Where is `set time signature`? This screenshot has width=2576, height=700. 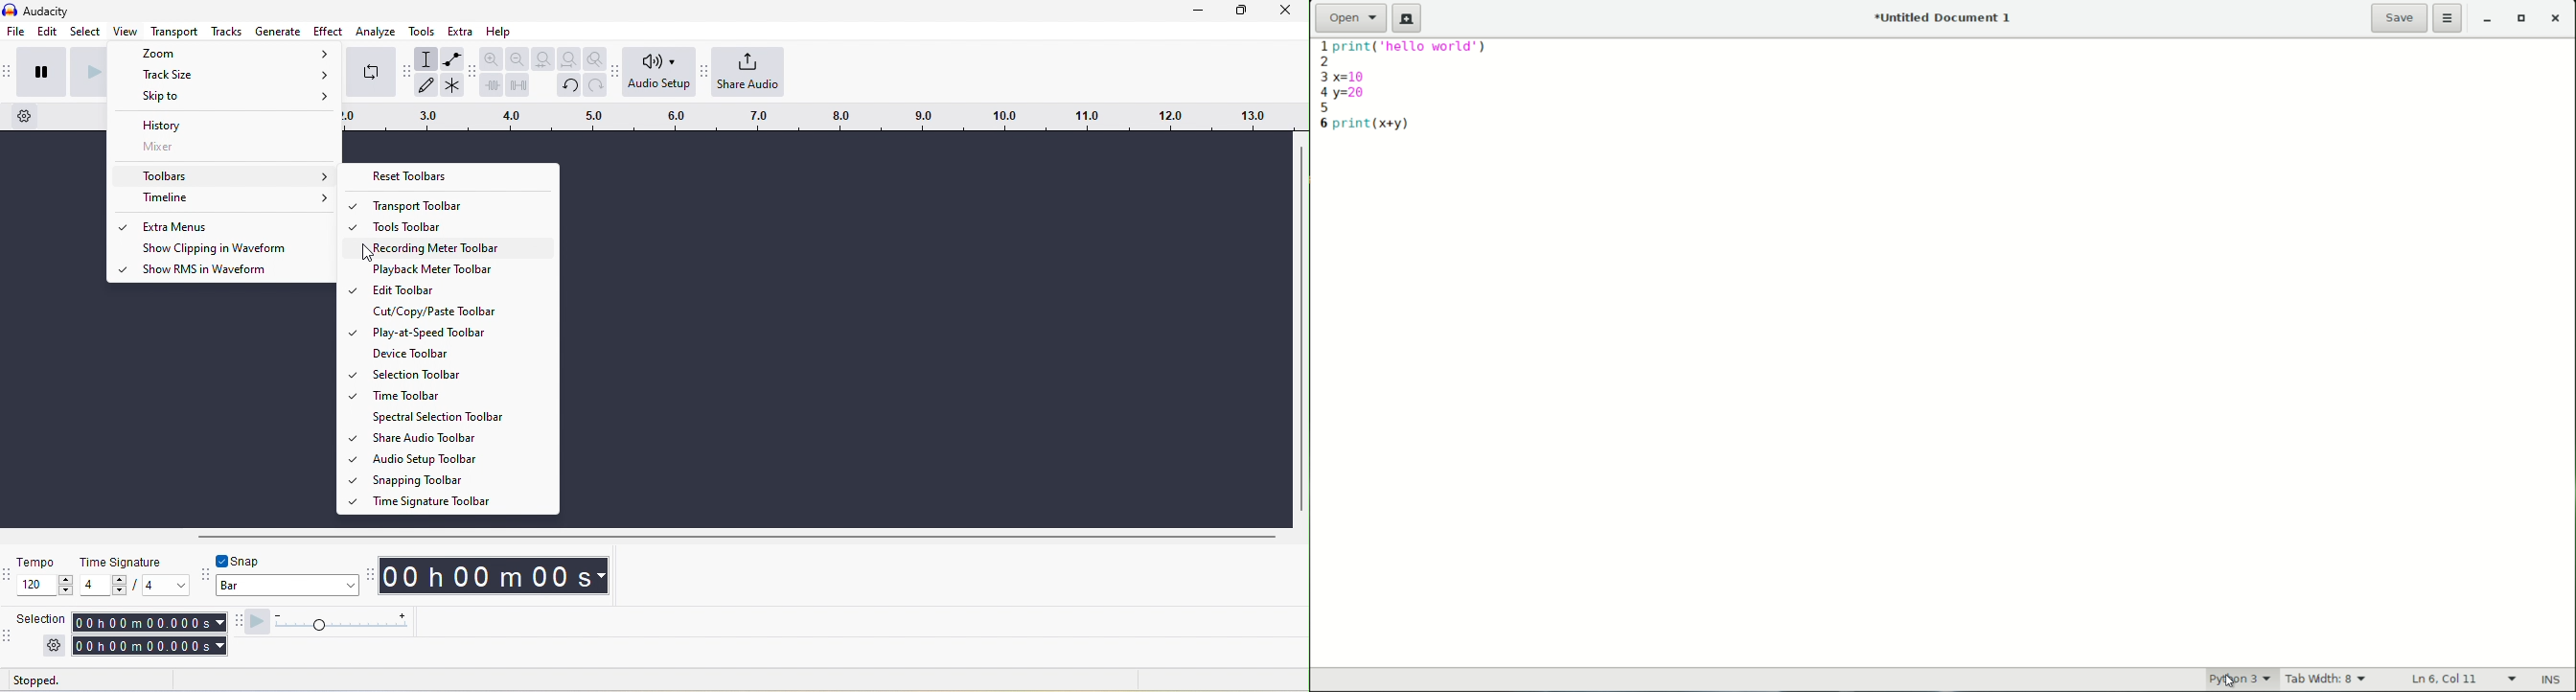 set time signature is located at coordinates (167, 585).